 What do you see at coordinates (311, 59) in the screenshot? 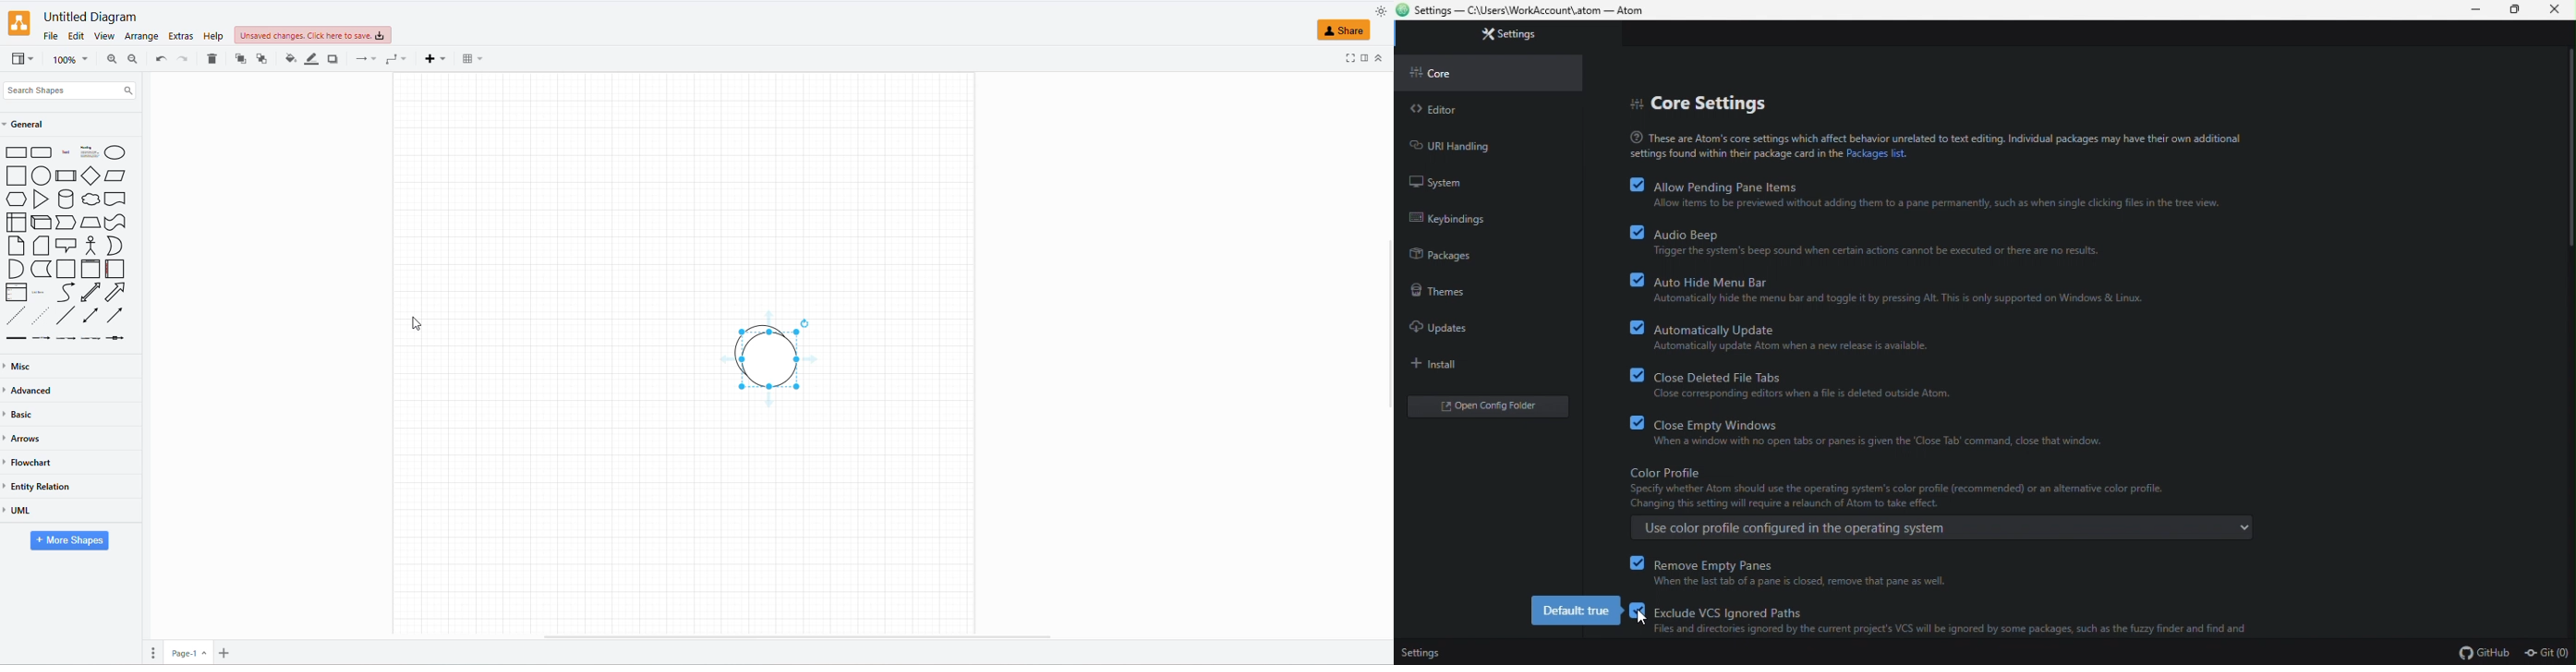
I see `LINE COLOR` at bounding box center [311, 59].